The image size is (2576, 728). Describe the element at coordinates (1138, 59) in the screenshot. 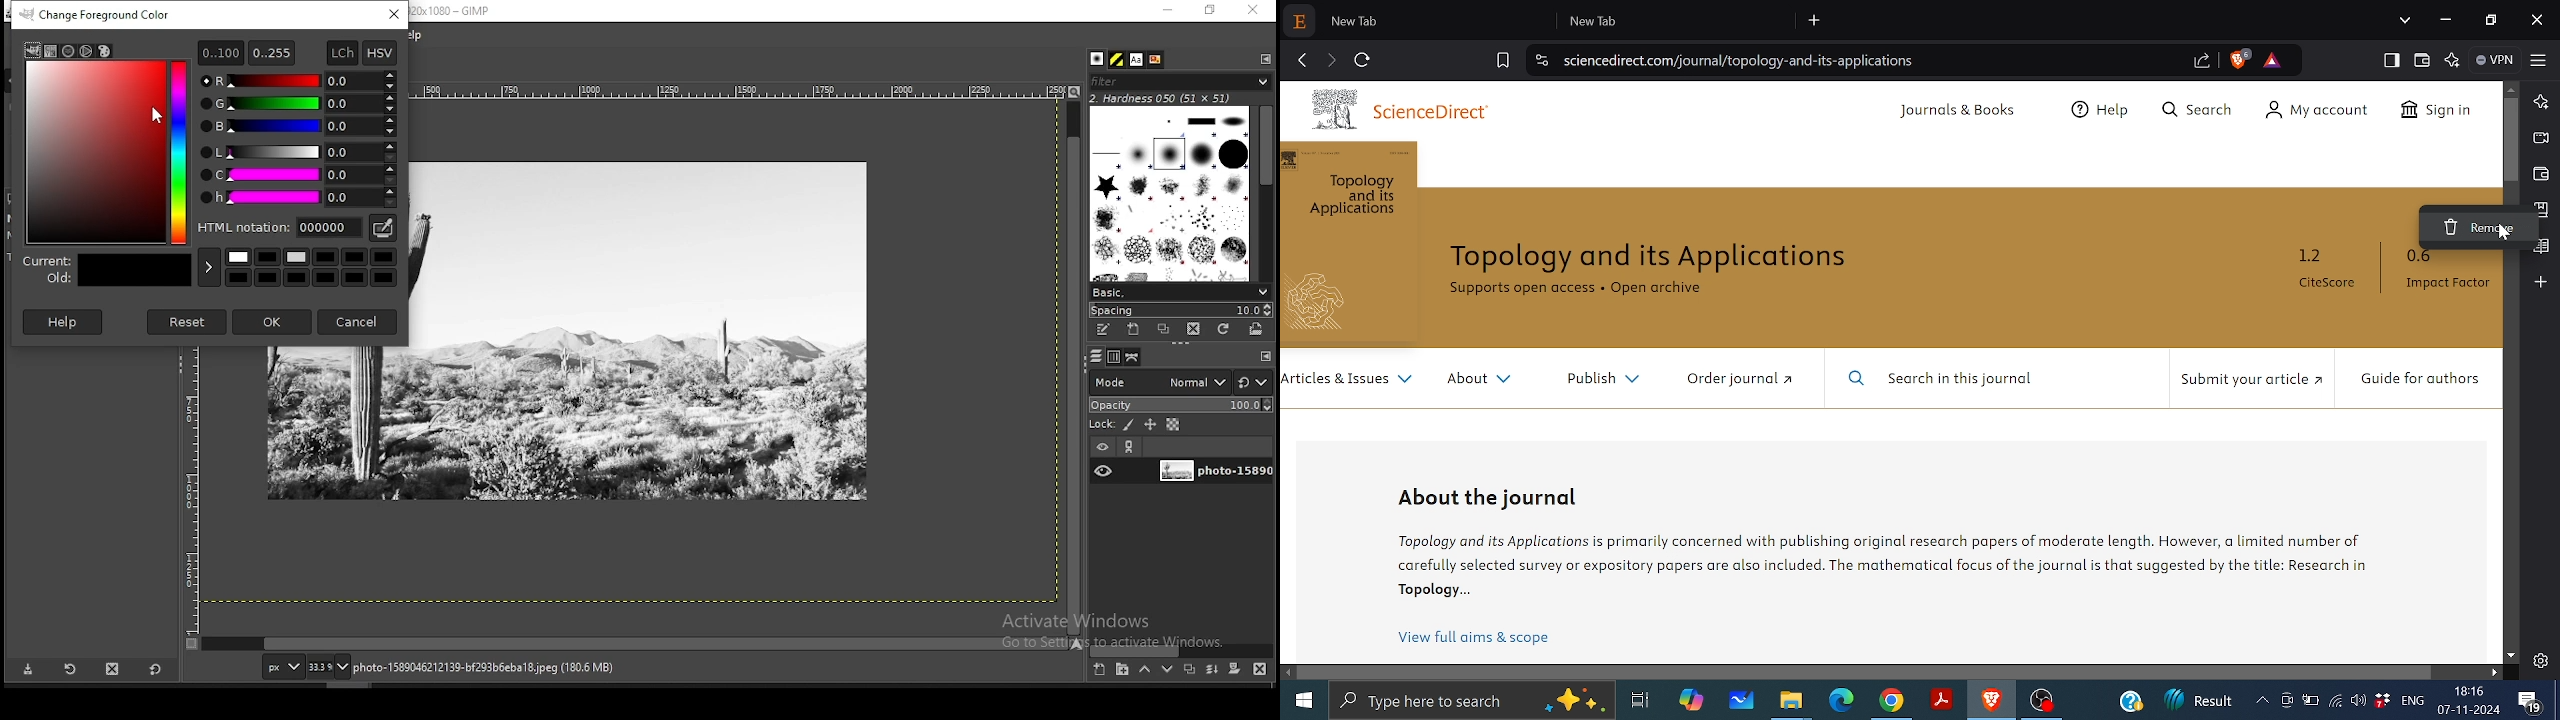

I see `fonts` at that location.